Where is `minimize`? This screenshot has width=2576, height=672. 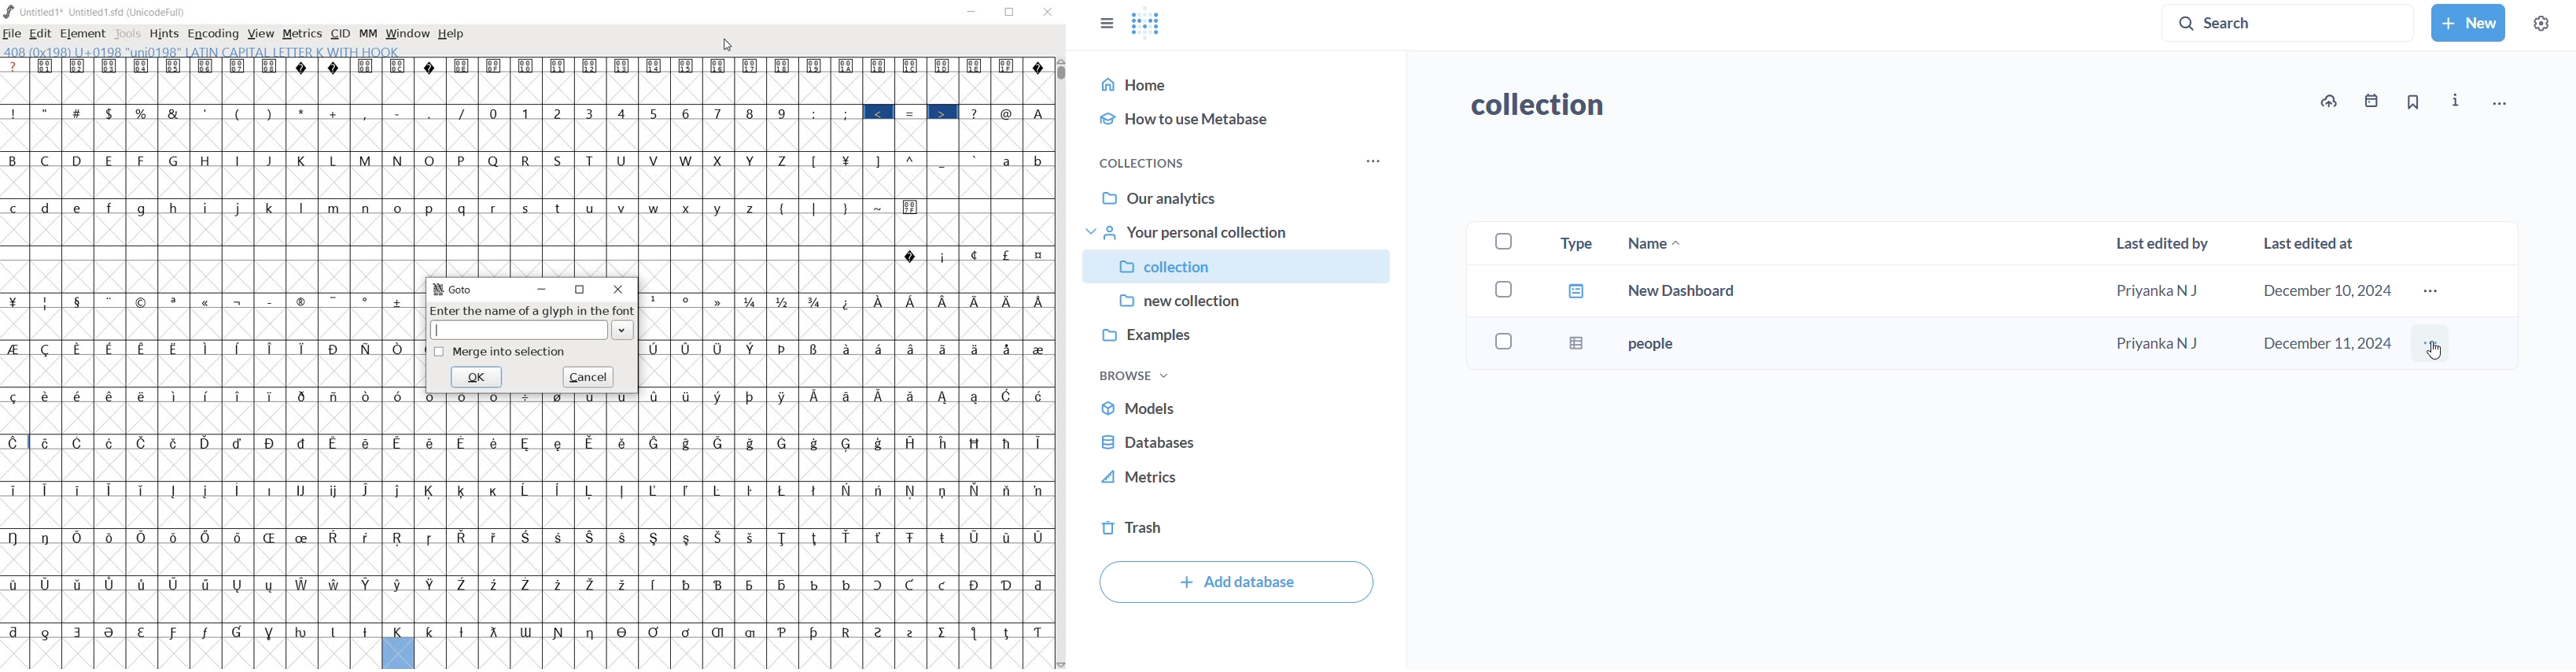 minimize is located at coordinates (545, 290).